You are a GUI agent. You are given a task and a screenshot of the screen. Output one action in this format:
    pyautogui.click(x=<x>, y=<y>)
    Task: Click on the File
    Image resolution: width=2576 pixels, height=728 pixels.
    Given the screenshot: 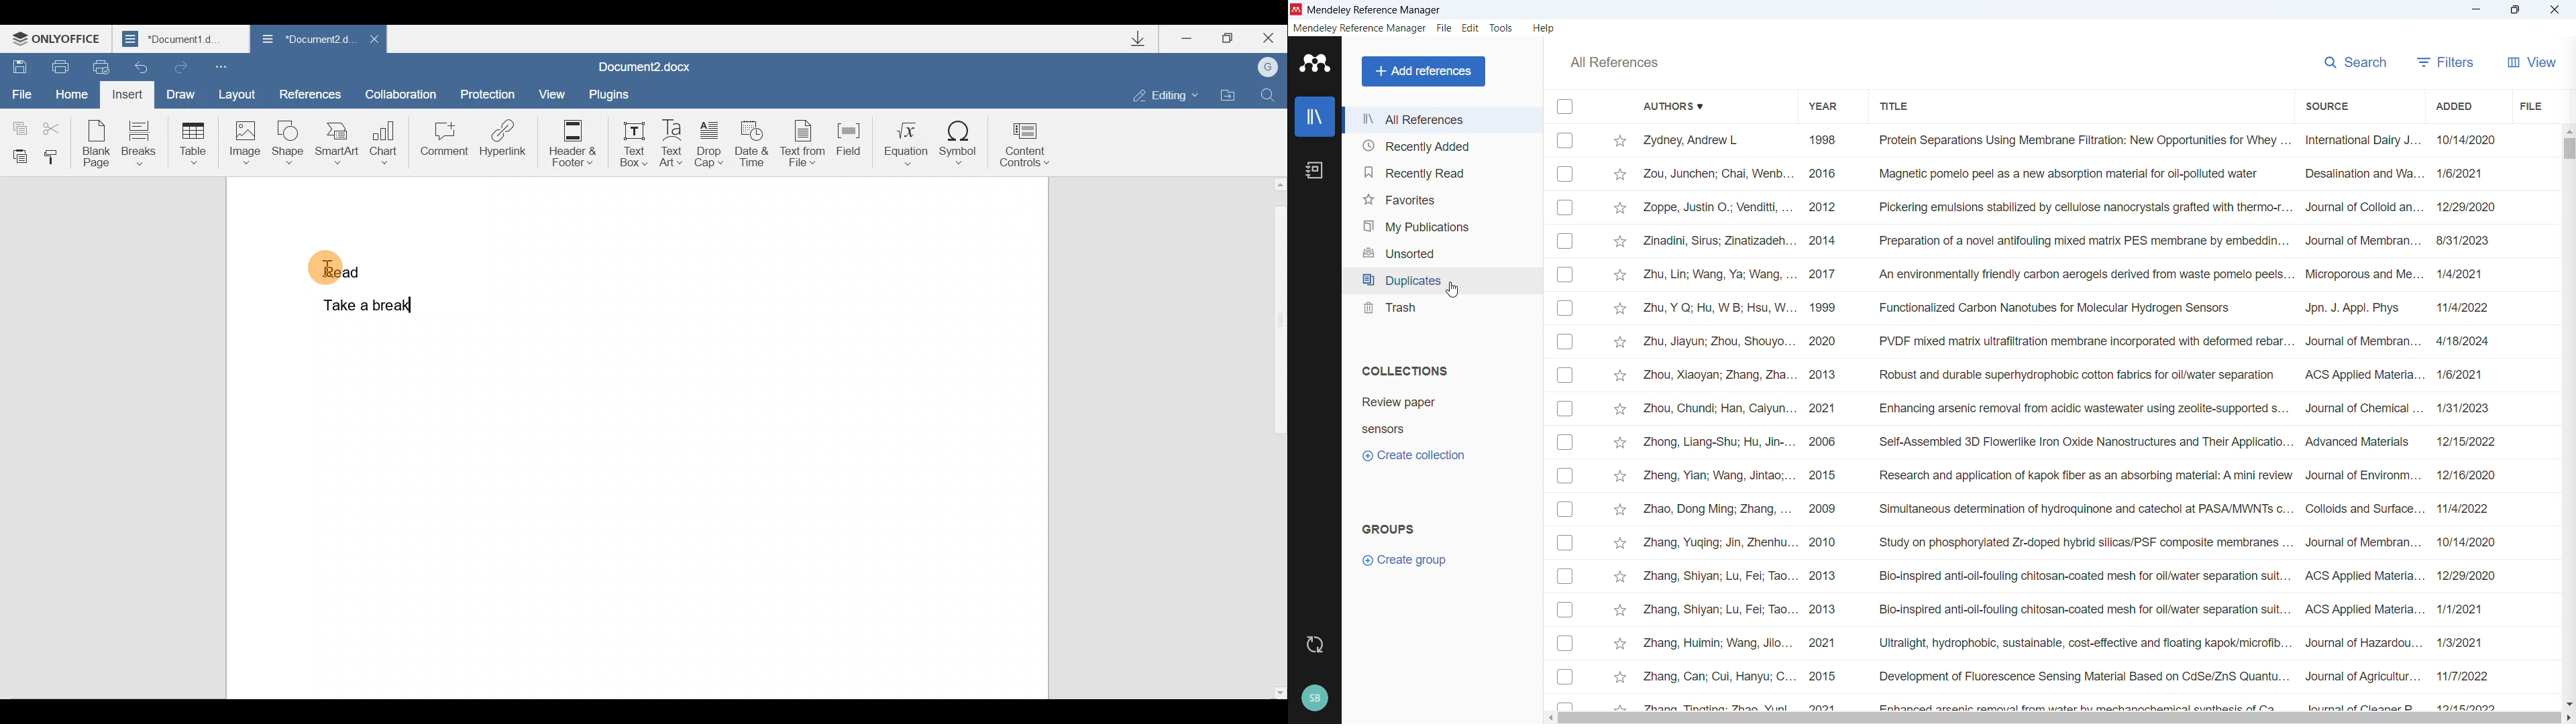 What is the action you would take?
    pyautogui.click(x=20, y=89)
    